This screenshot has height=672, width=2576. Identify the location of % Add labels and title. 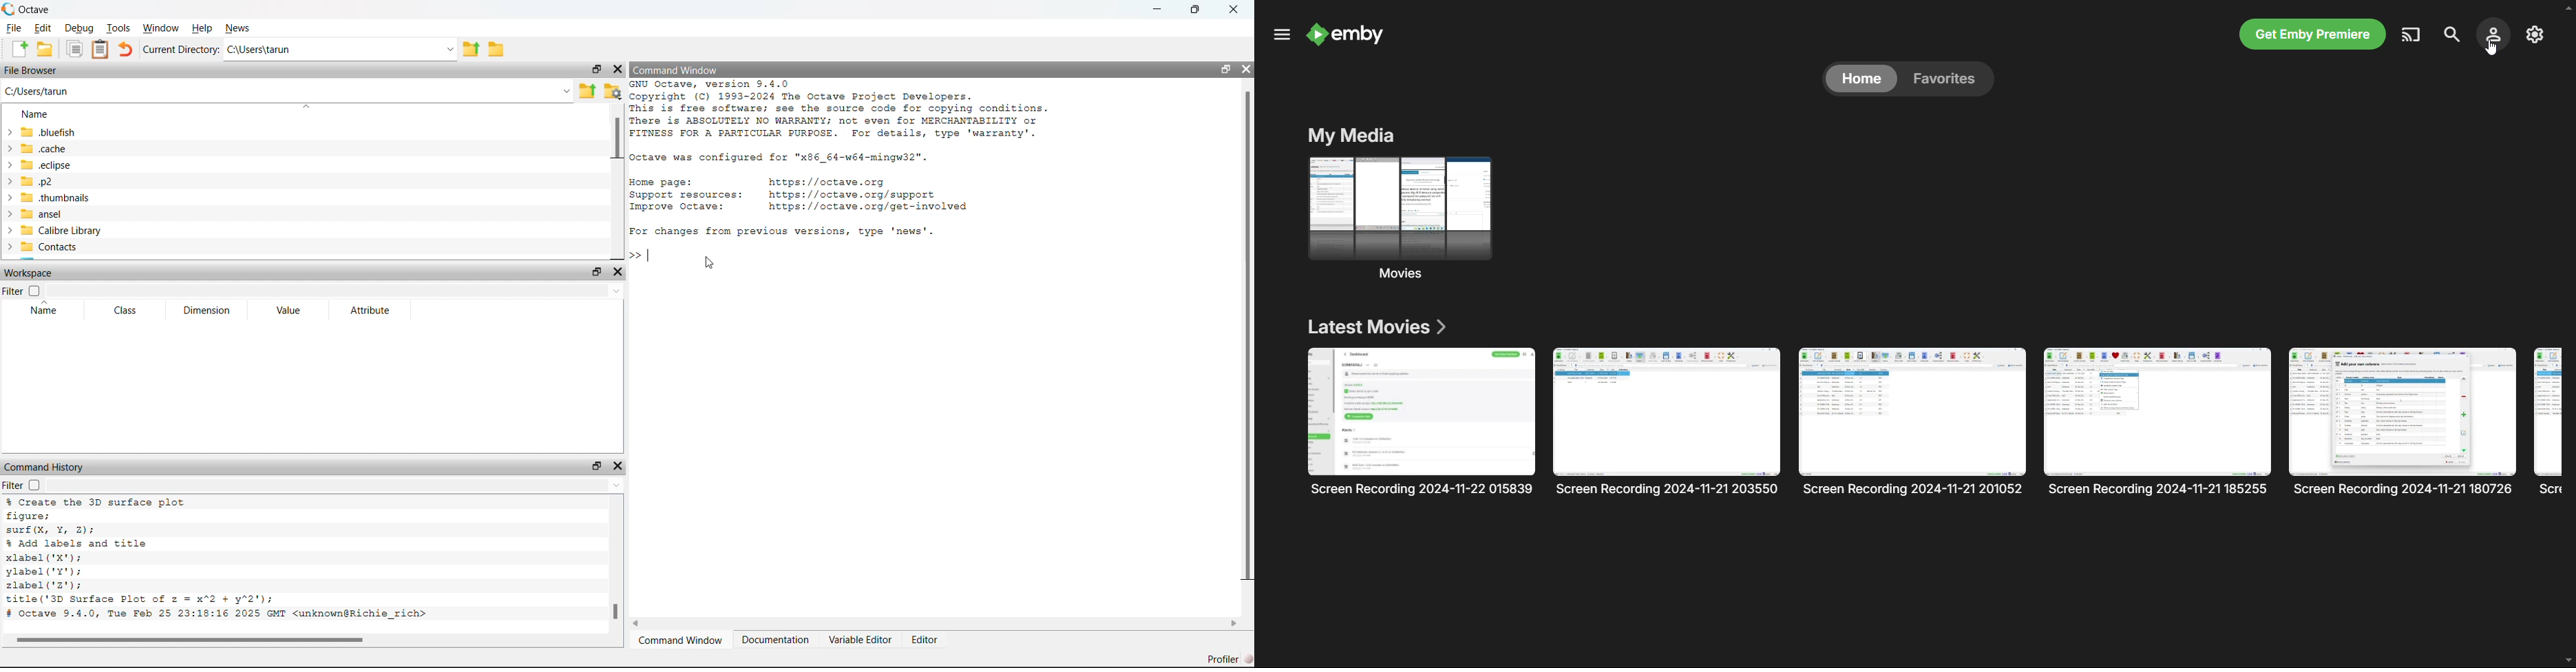
(80, 543).